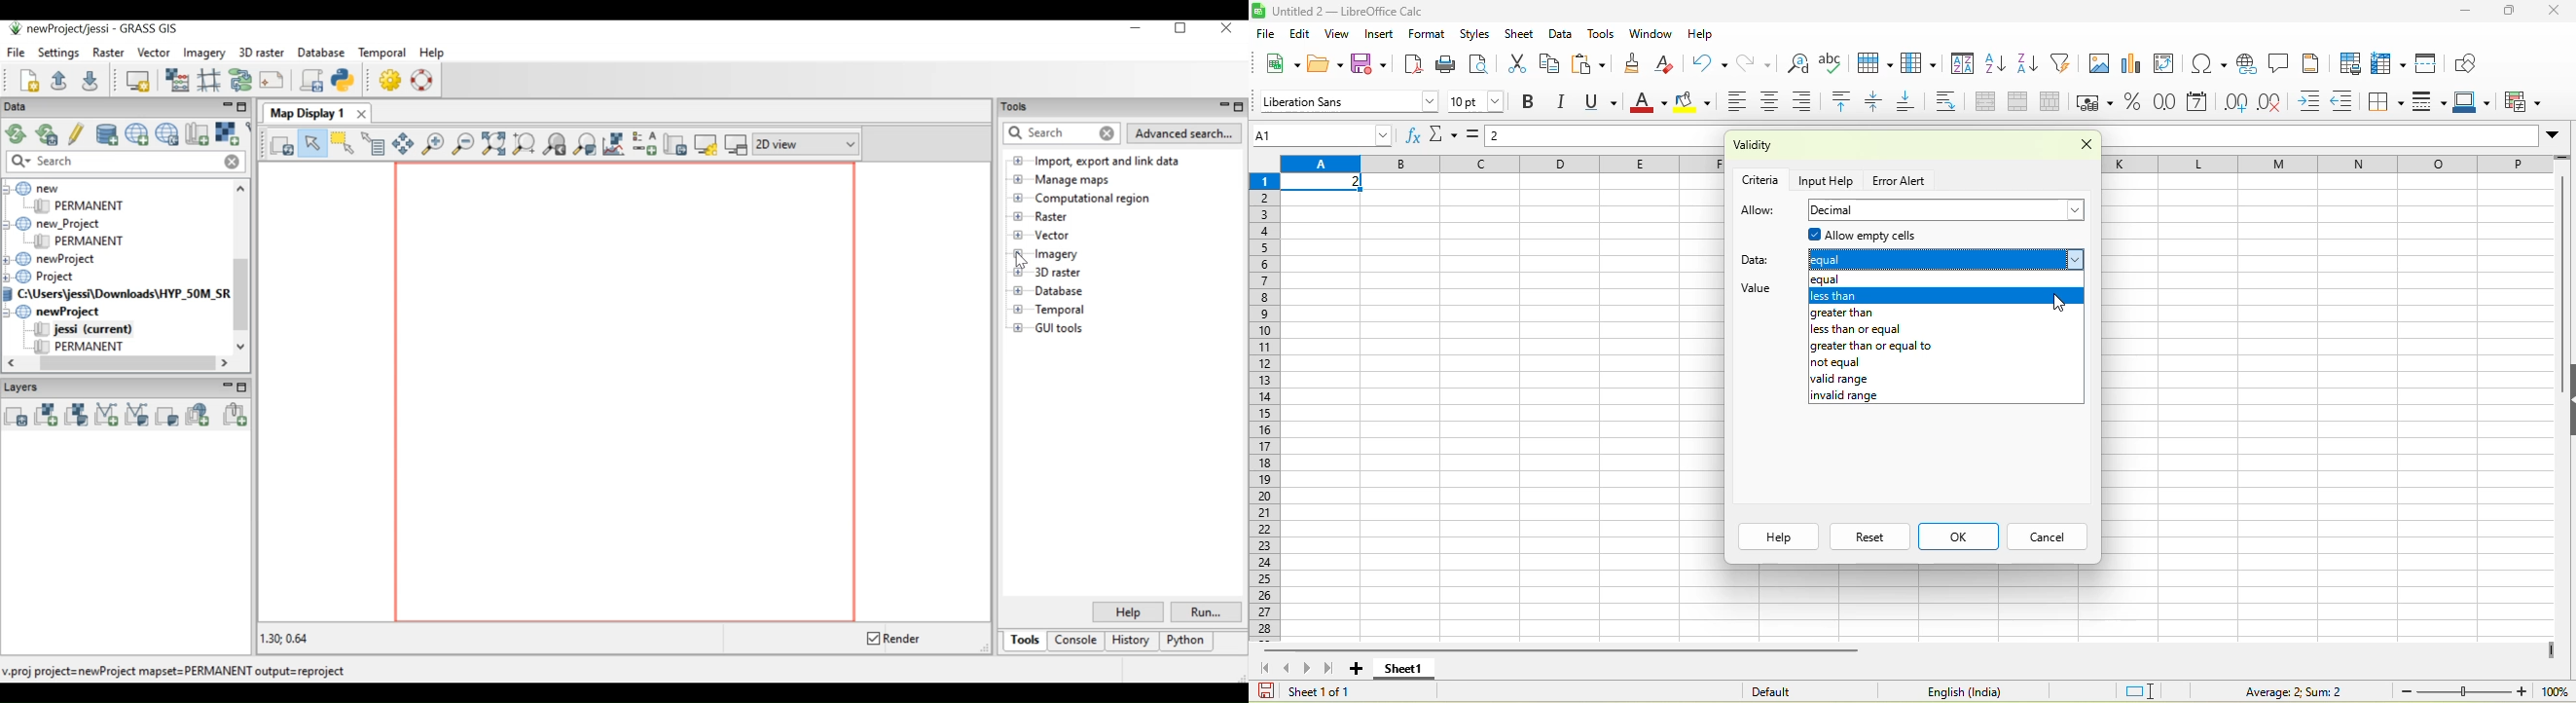 The height and width of the screenshot is (728, 2576). What do you see at coordinates (1566, 102) in the screenshot?
I see `italics` at bounding box center [1566, 102].